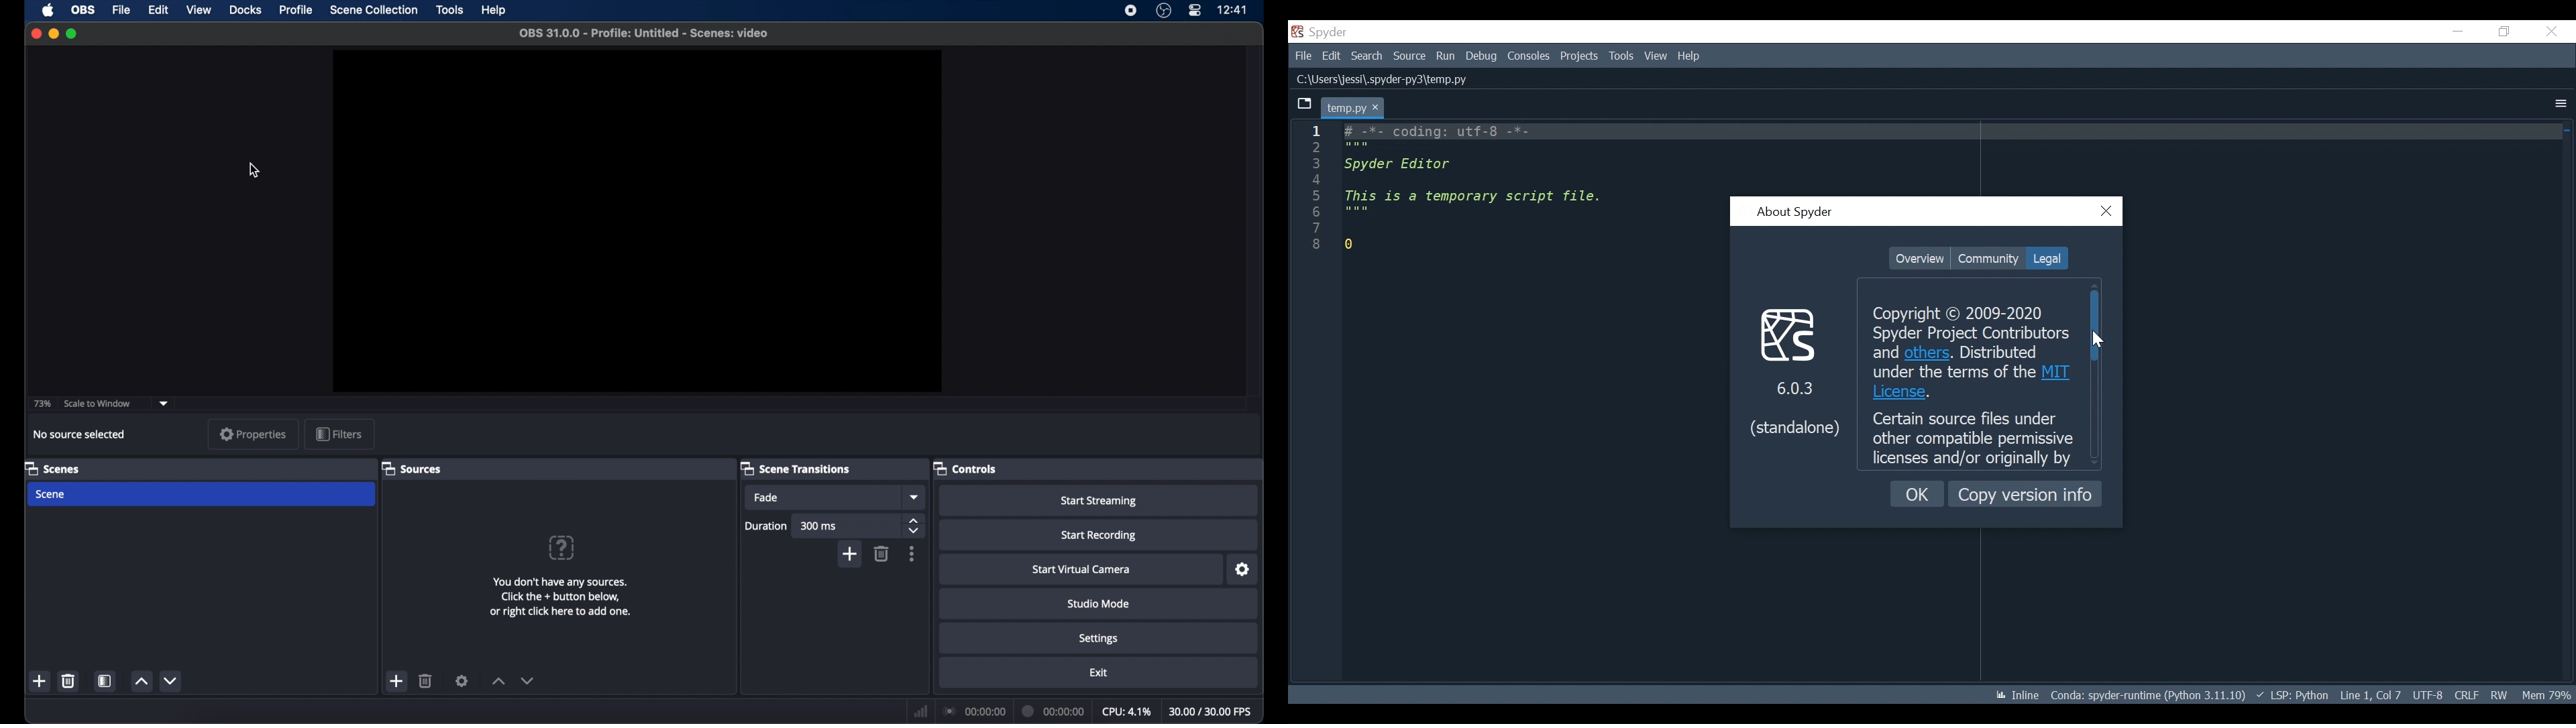  Describe the element at coordinates (158, 9) in the screenshot. I see `edit` at that location.